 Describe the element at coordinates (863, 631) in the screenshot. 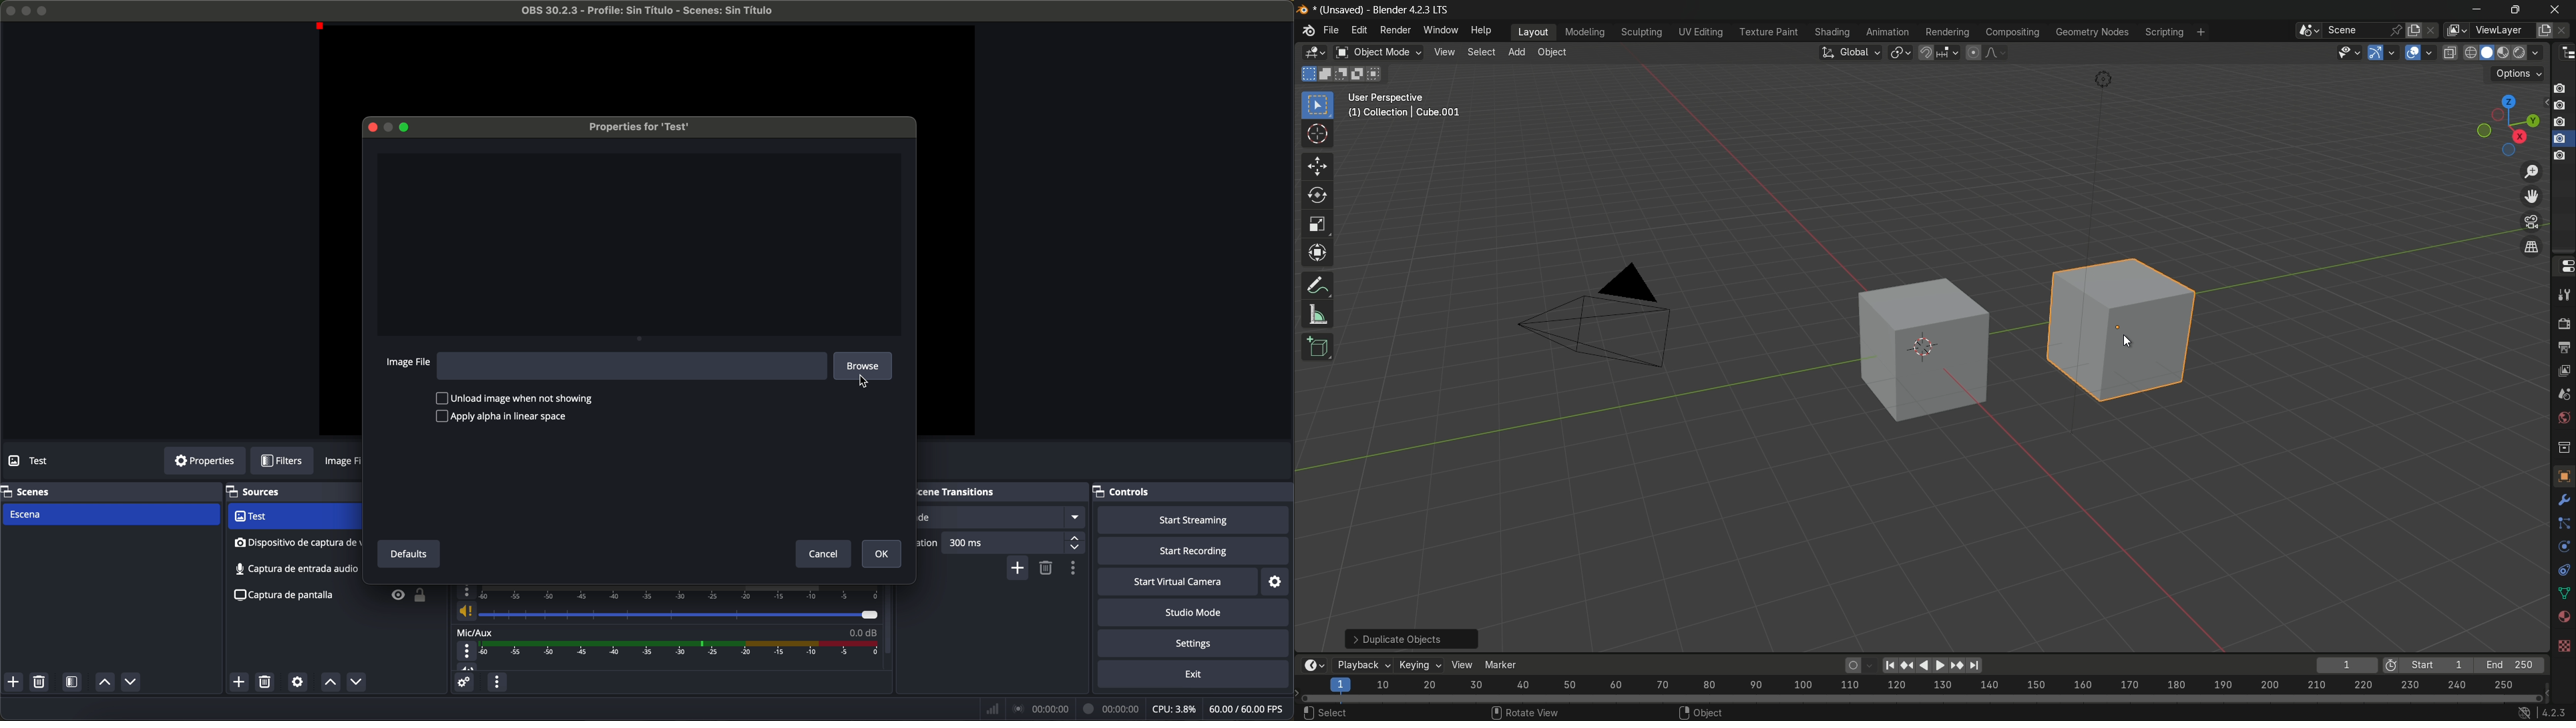

I see `0.0 dB` at that location.